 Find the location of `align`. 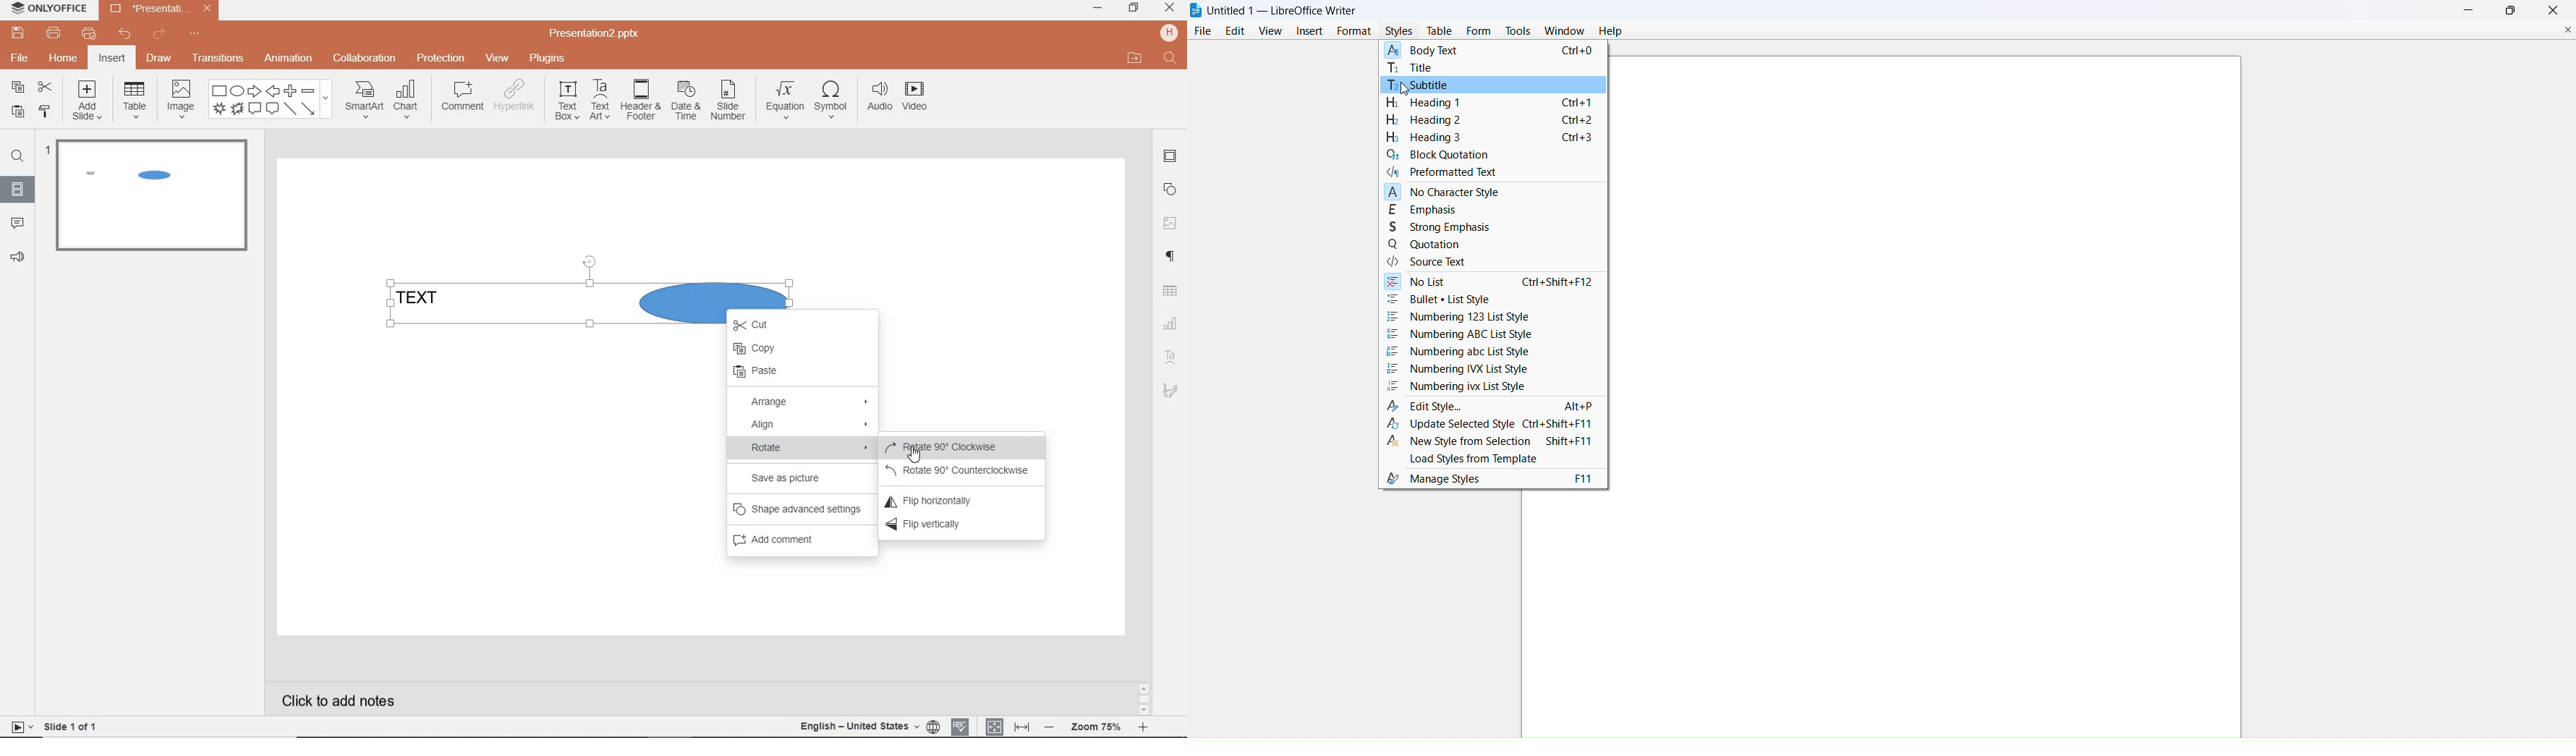

align is located at coordinates (804, 426).